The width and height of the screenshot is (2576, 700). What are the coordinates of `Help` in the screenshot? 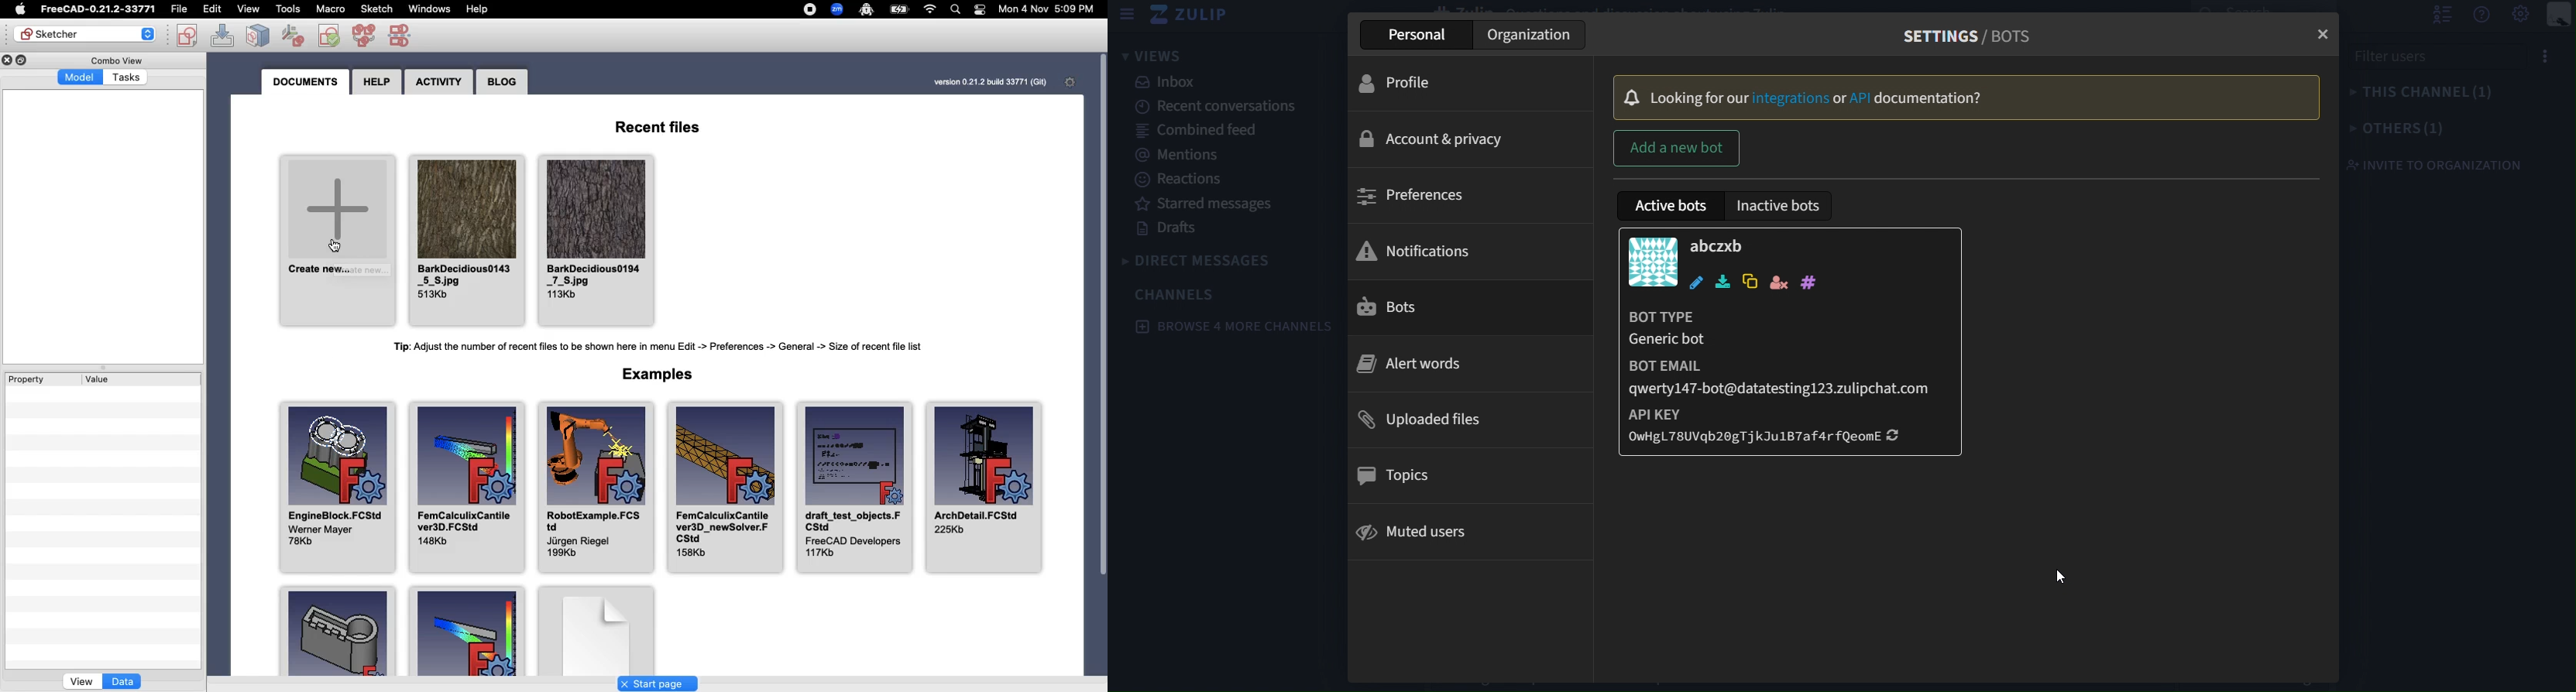 It's located at (378, 81).